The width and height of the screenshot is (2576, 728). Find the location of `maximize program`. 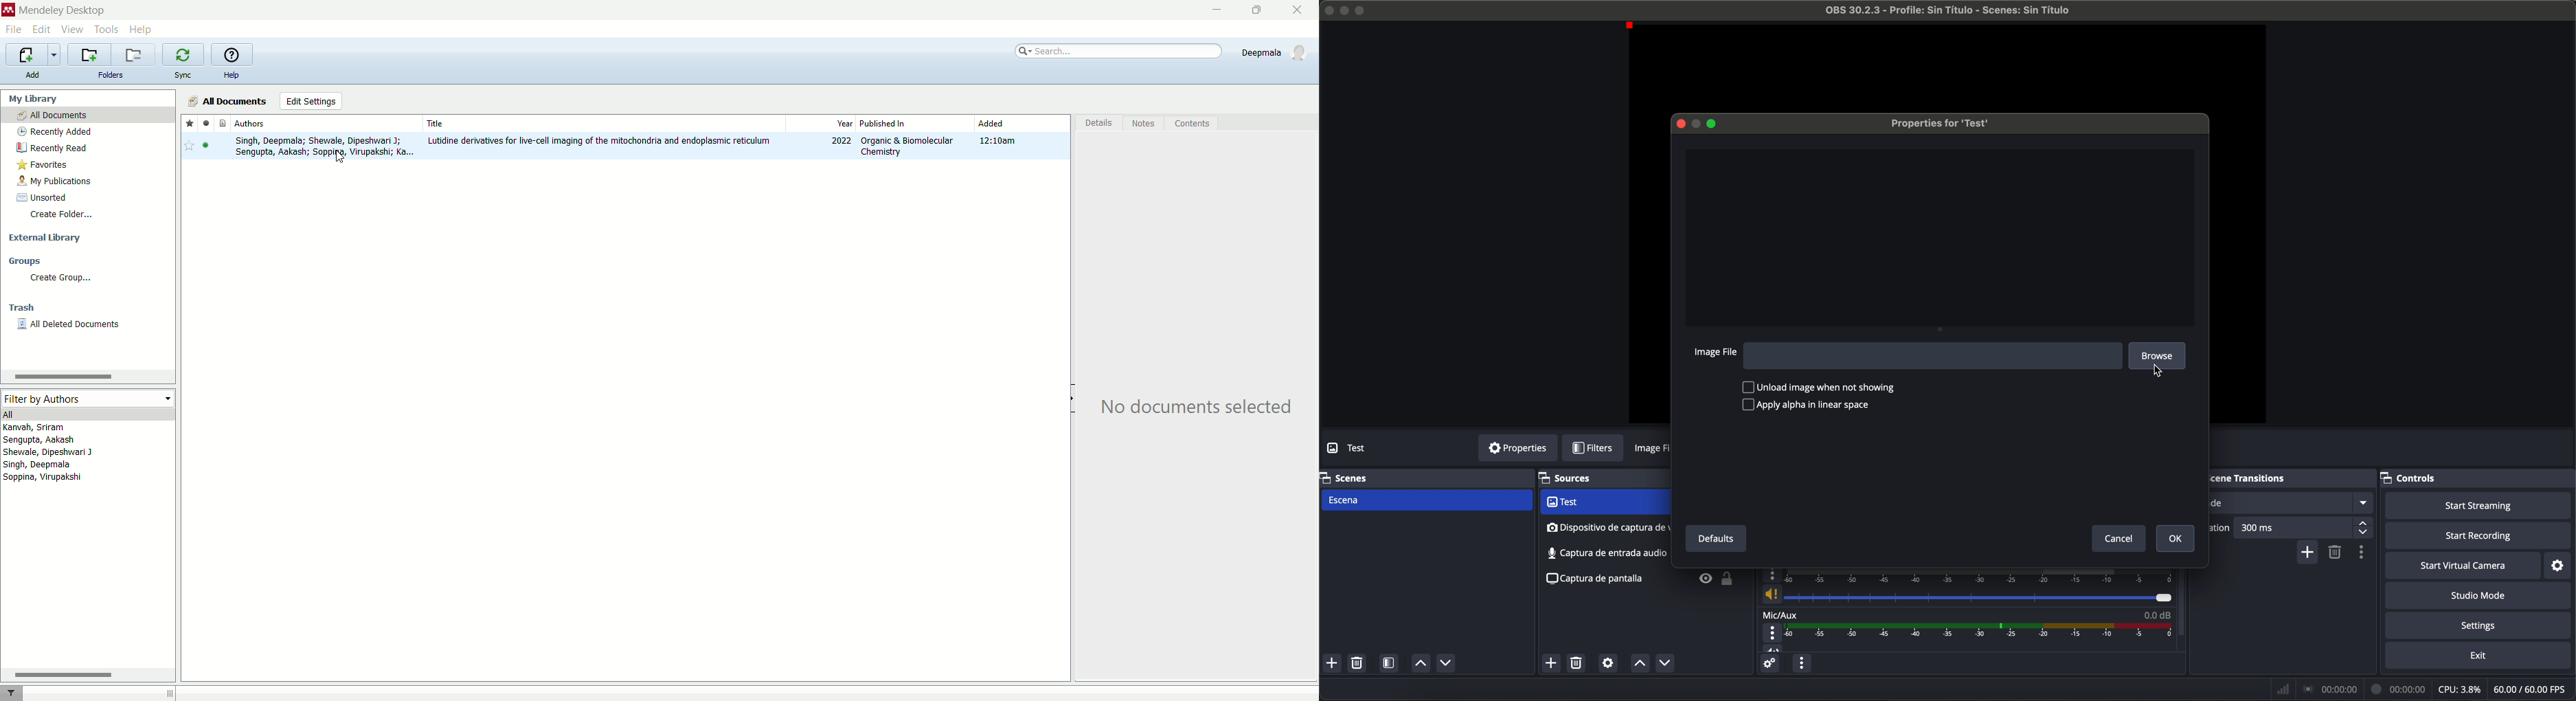

maximize program is located at coordinates (1362, 9).